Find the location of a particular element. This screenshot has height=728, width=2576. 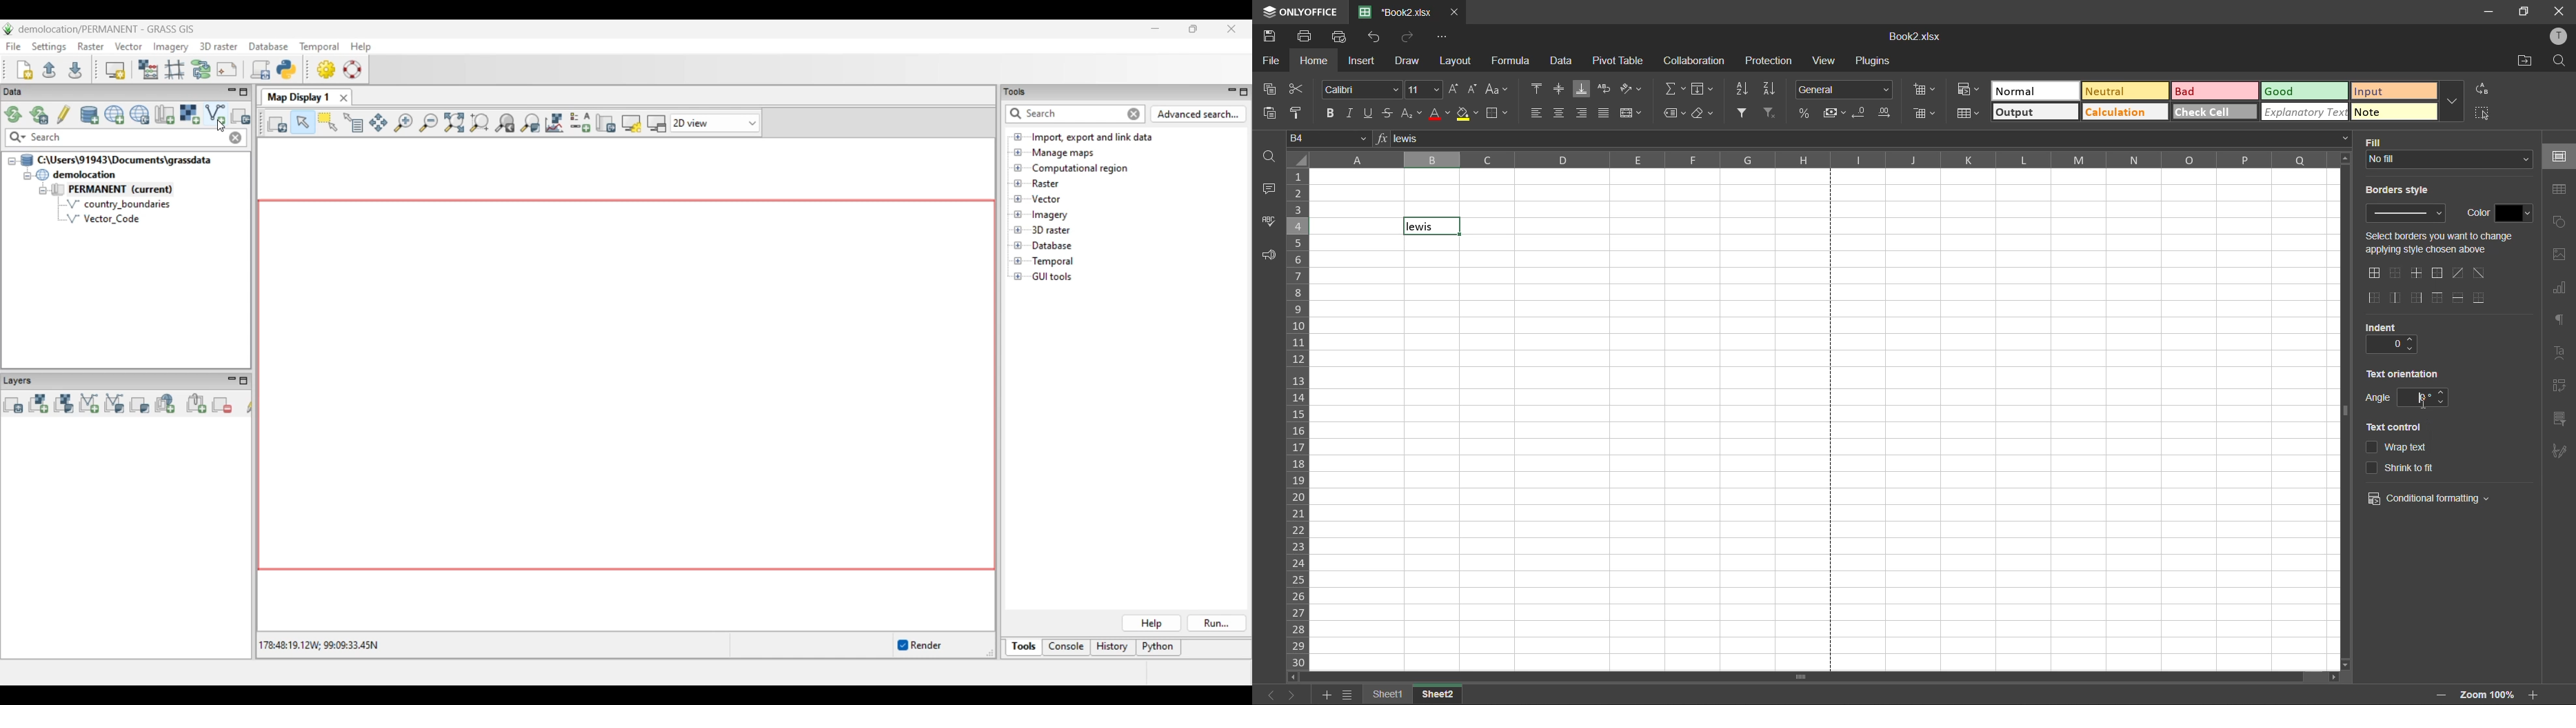

italic is located at coordinates (1348, 115).